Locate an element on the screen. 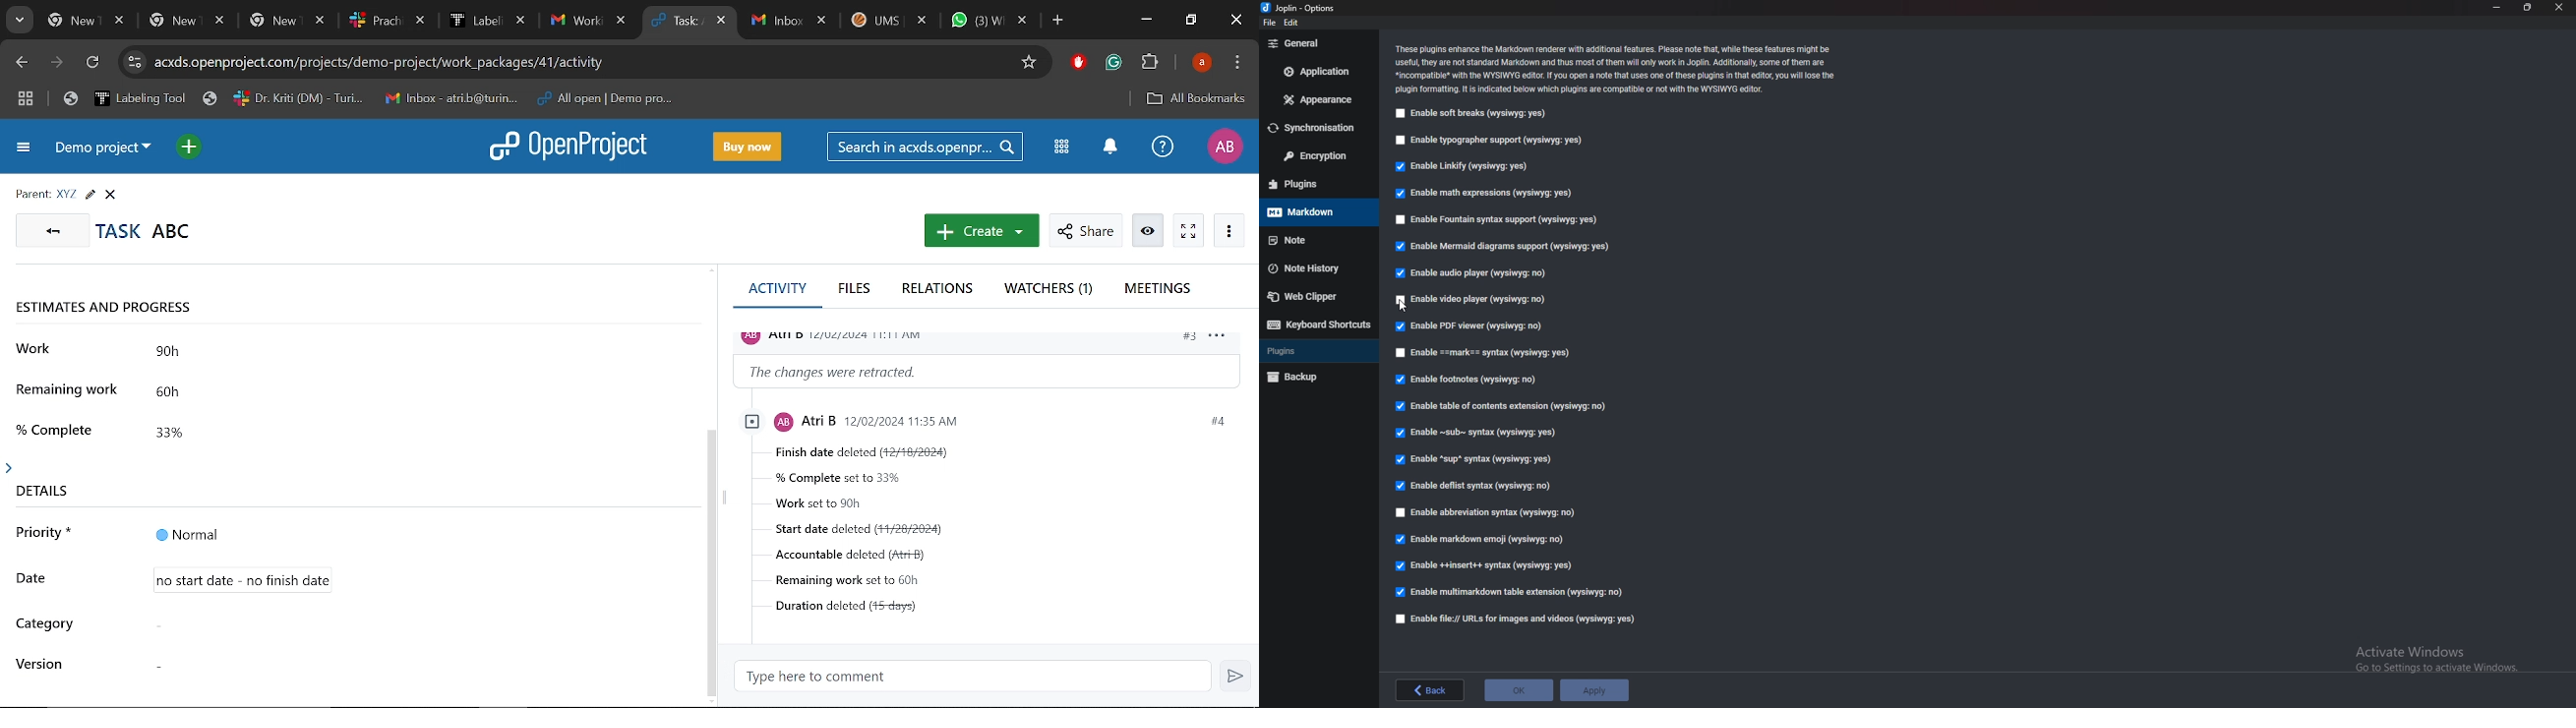 Image resolution: width=2576 pixels, height=728 pixels. enable sub syntax is located at coordinates (1477, 436).